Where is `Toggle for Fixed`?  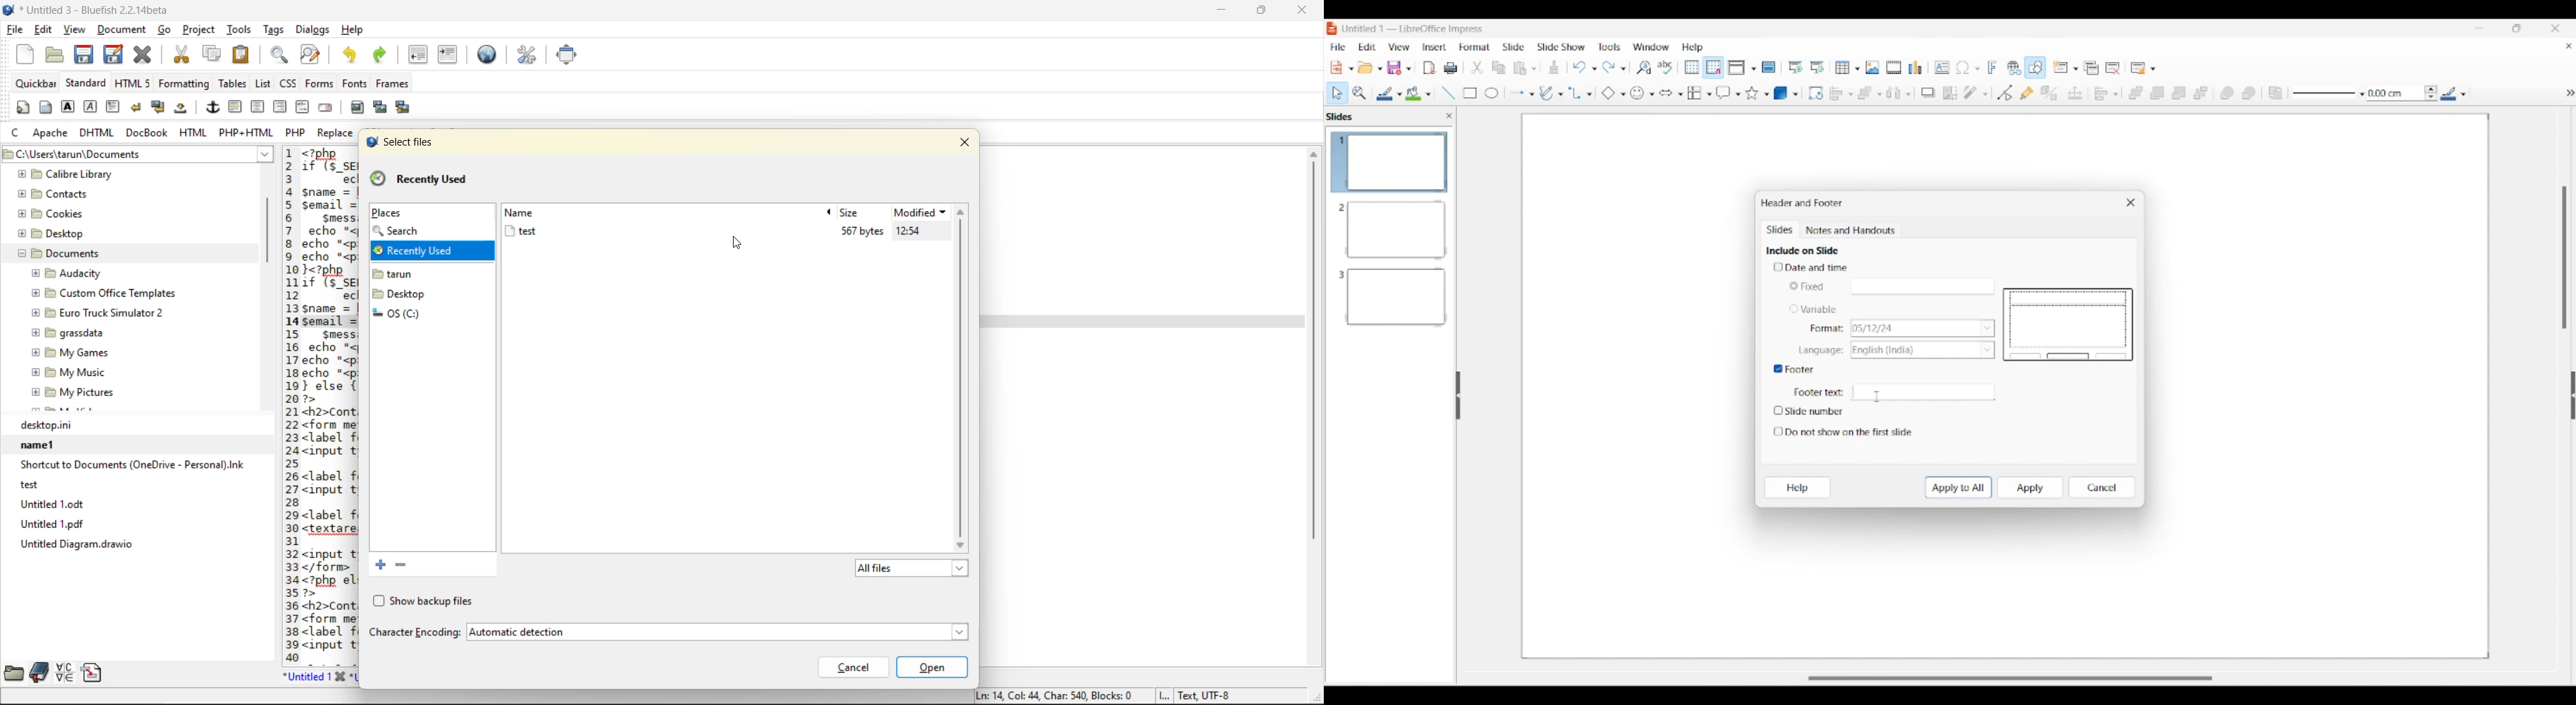 Toggle for Fixed is located at coordinates (1809, 287).